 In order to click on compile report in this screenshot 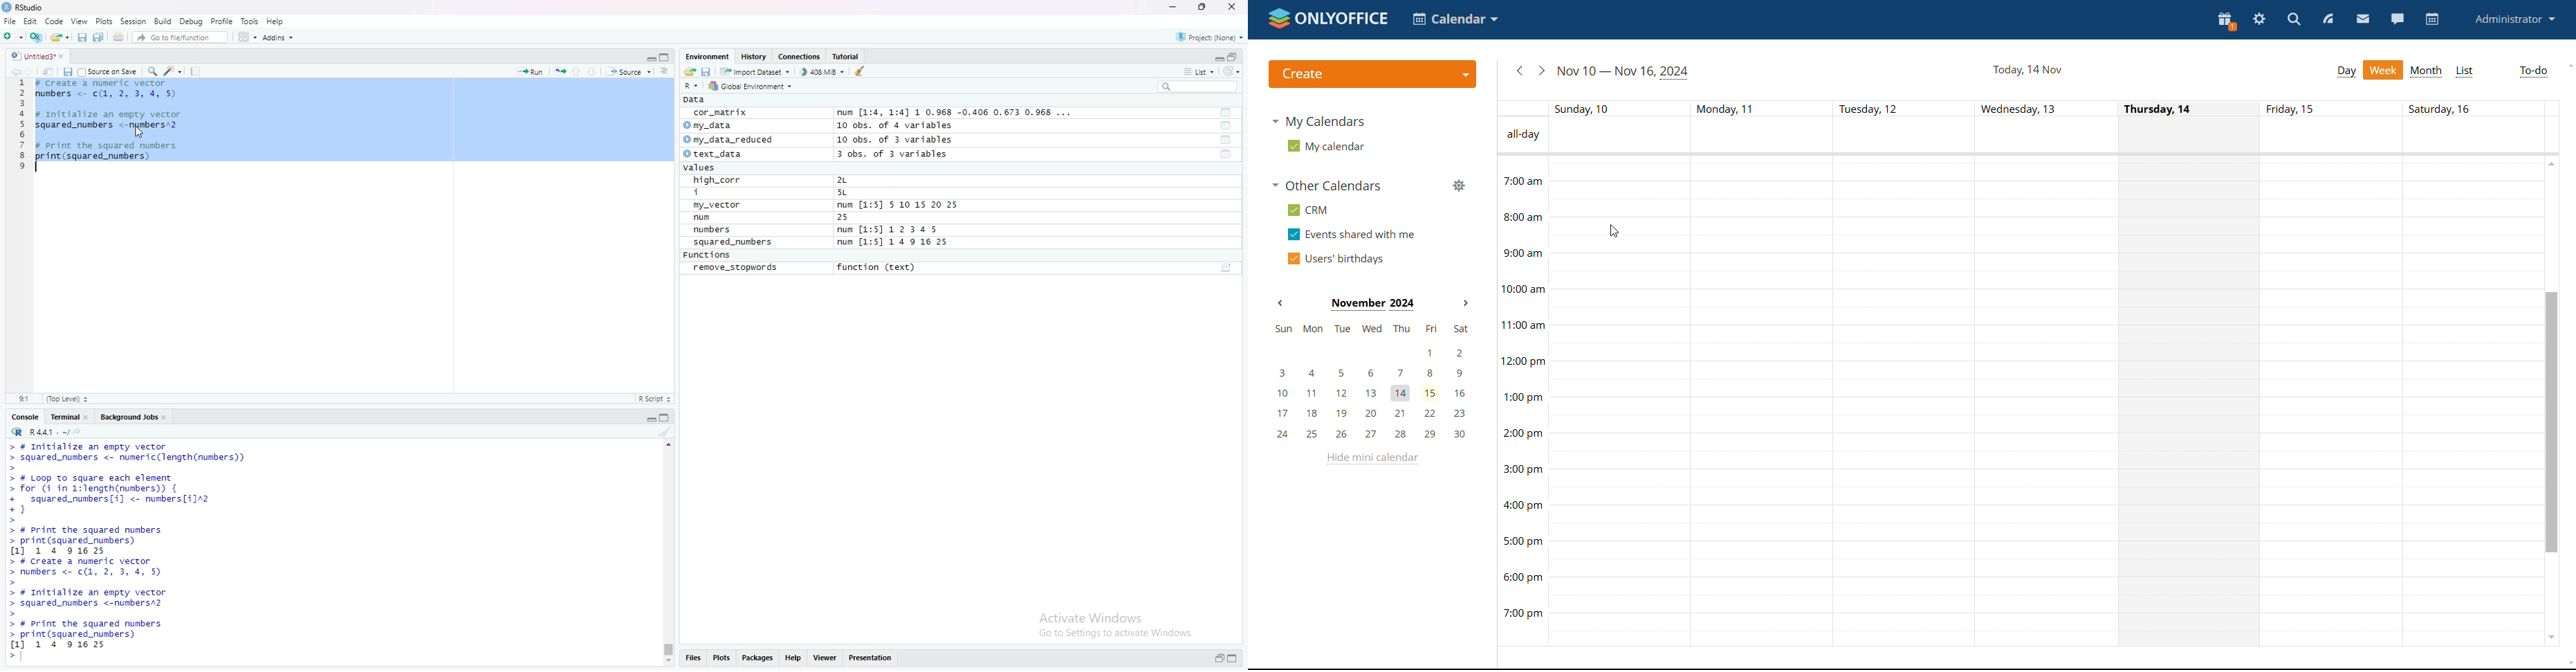, I will do `click(195, 71)`.